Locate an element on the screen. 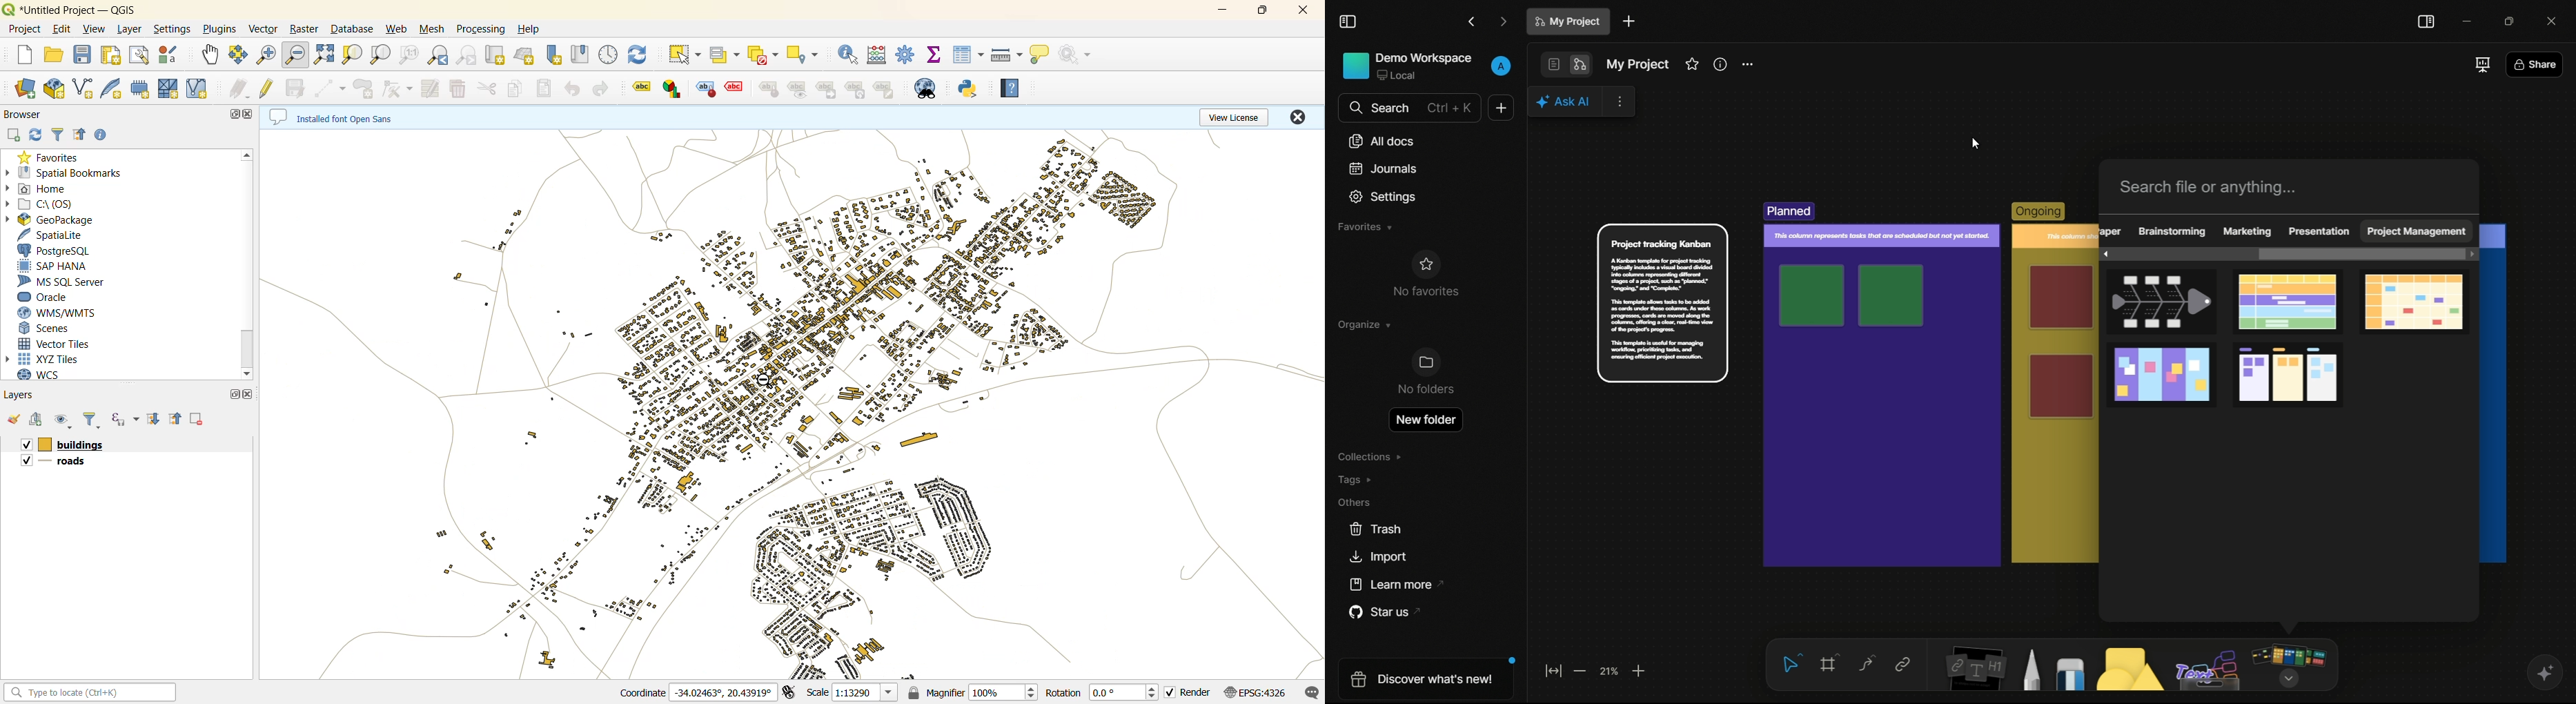  coordinates is located at coordinates (694, 692).